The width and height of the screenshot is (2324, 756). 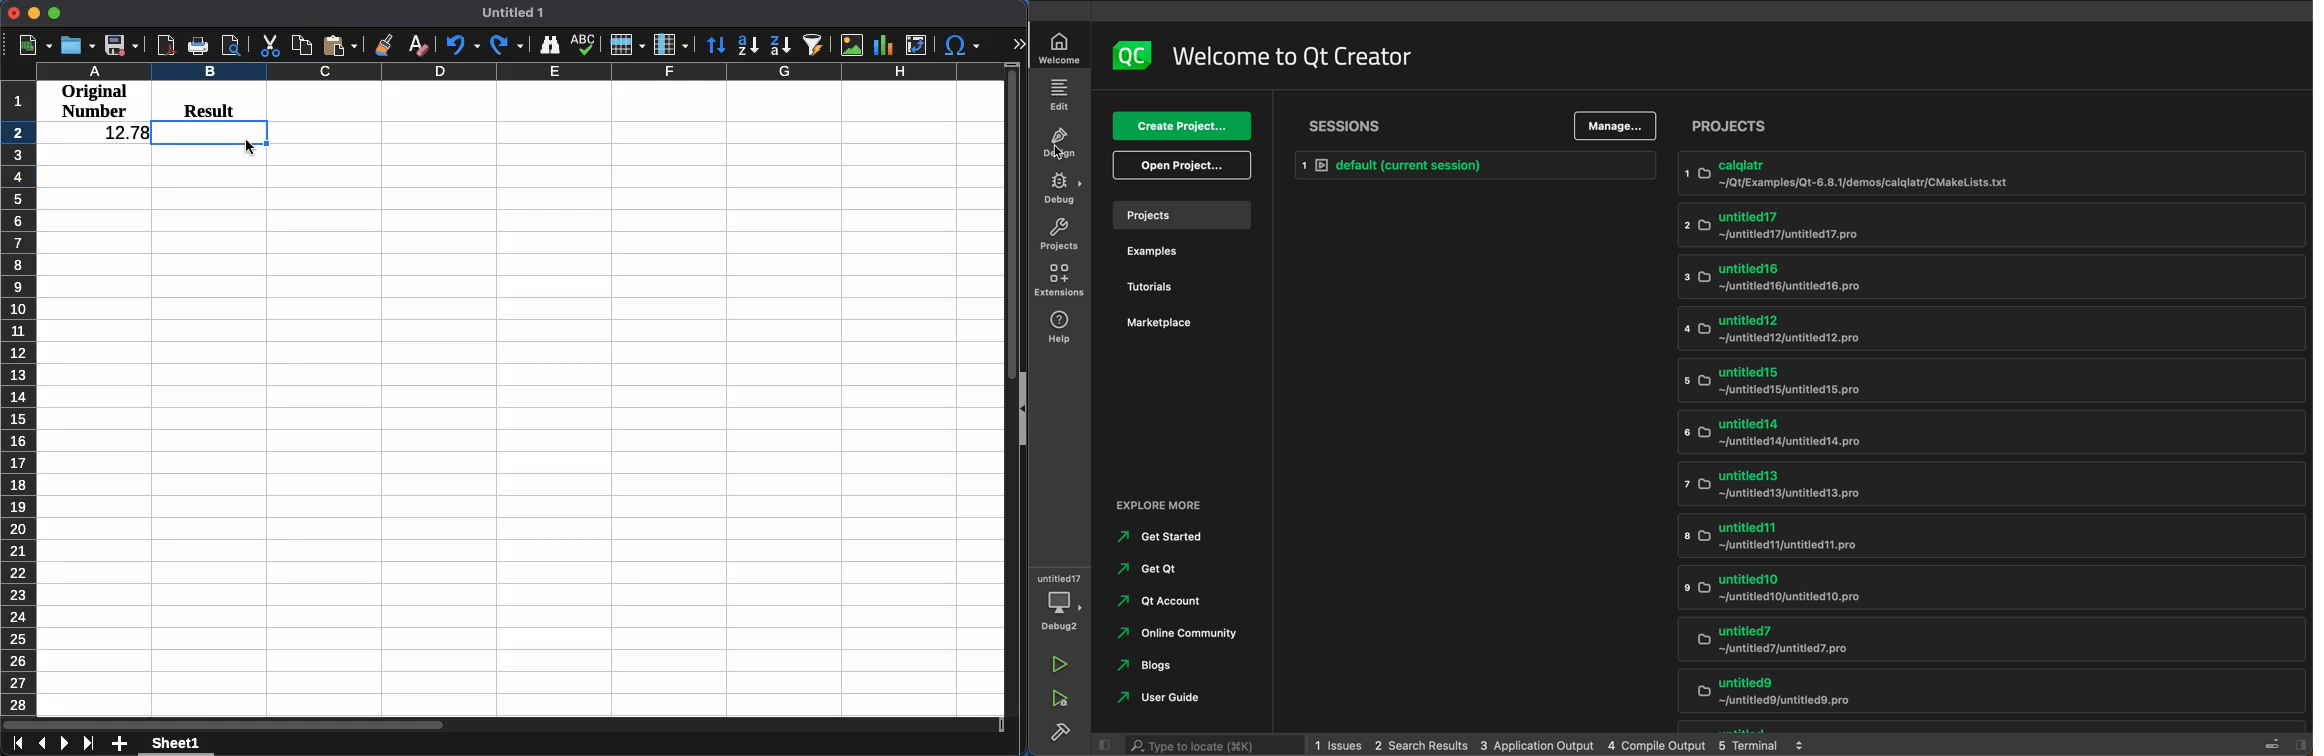 What do you see at coordinates (89, 743) in the screenshot?
I see `last sheet` at bounding box center [89, 743].